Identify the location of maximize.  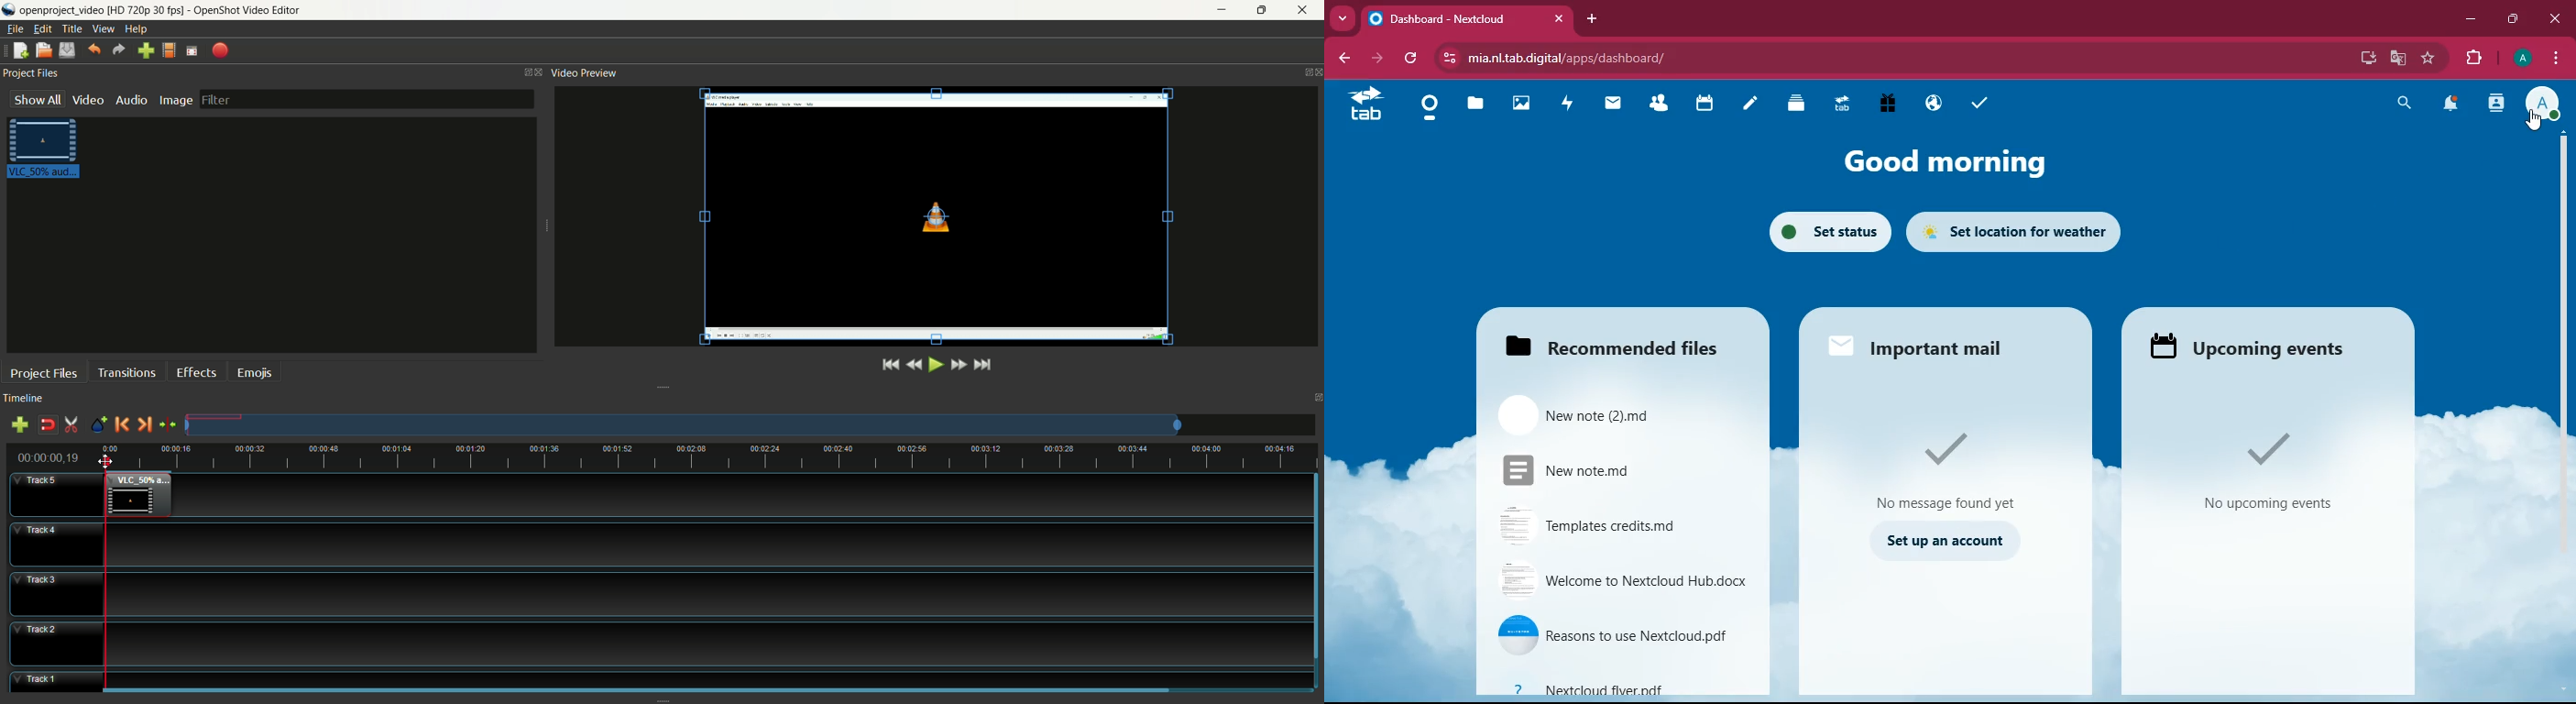
(1265, 10).